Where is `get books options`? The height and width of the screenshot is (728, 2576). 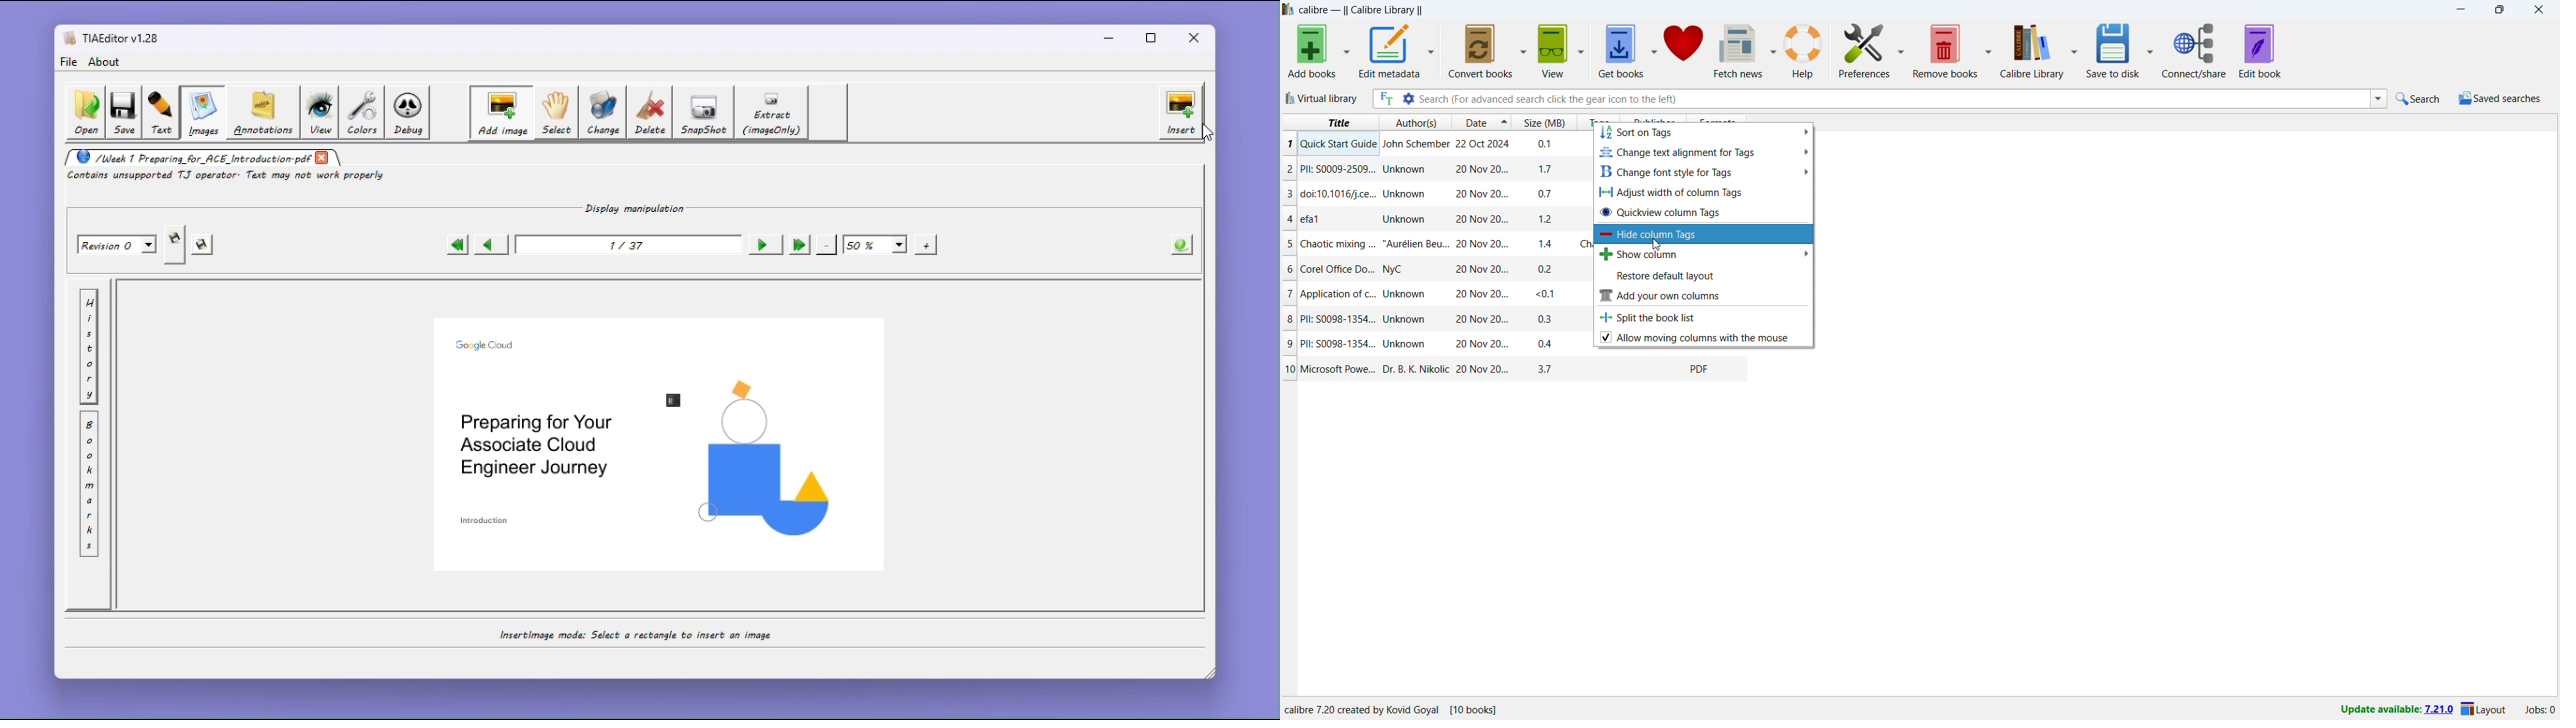 get books options is located at coordinates (1653, 49).